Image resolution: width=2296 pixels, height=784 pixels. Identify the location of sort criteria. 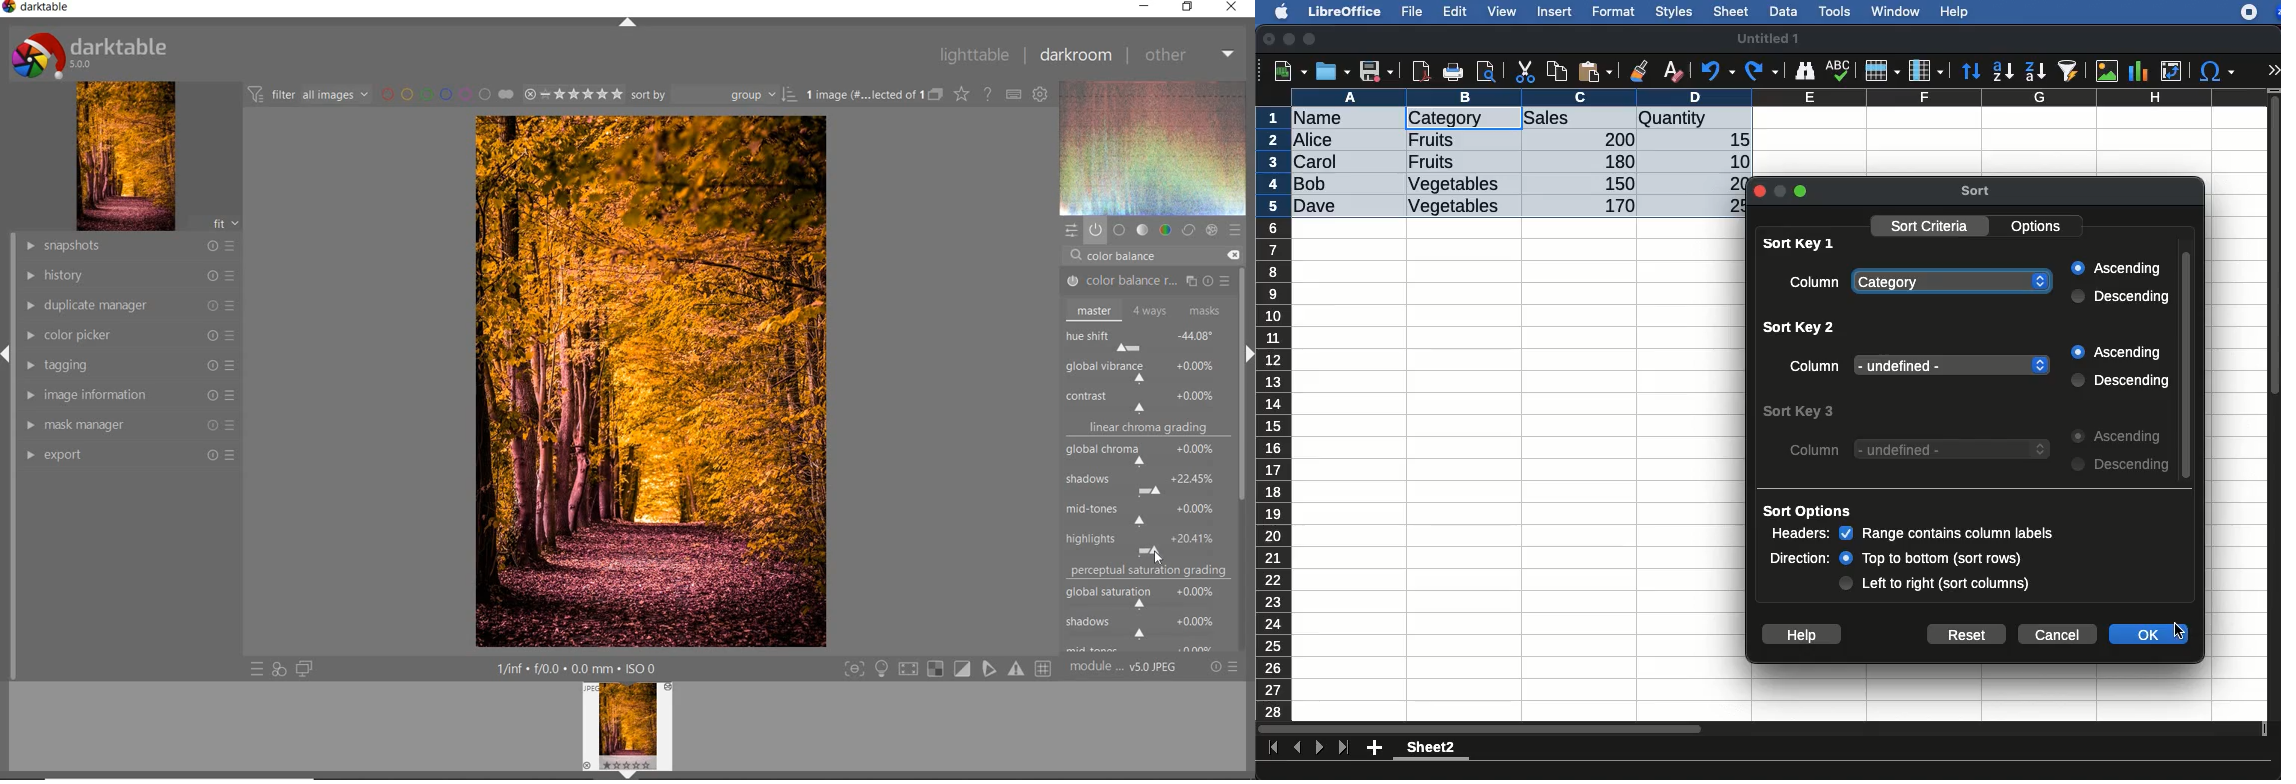
(1931, 226).